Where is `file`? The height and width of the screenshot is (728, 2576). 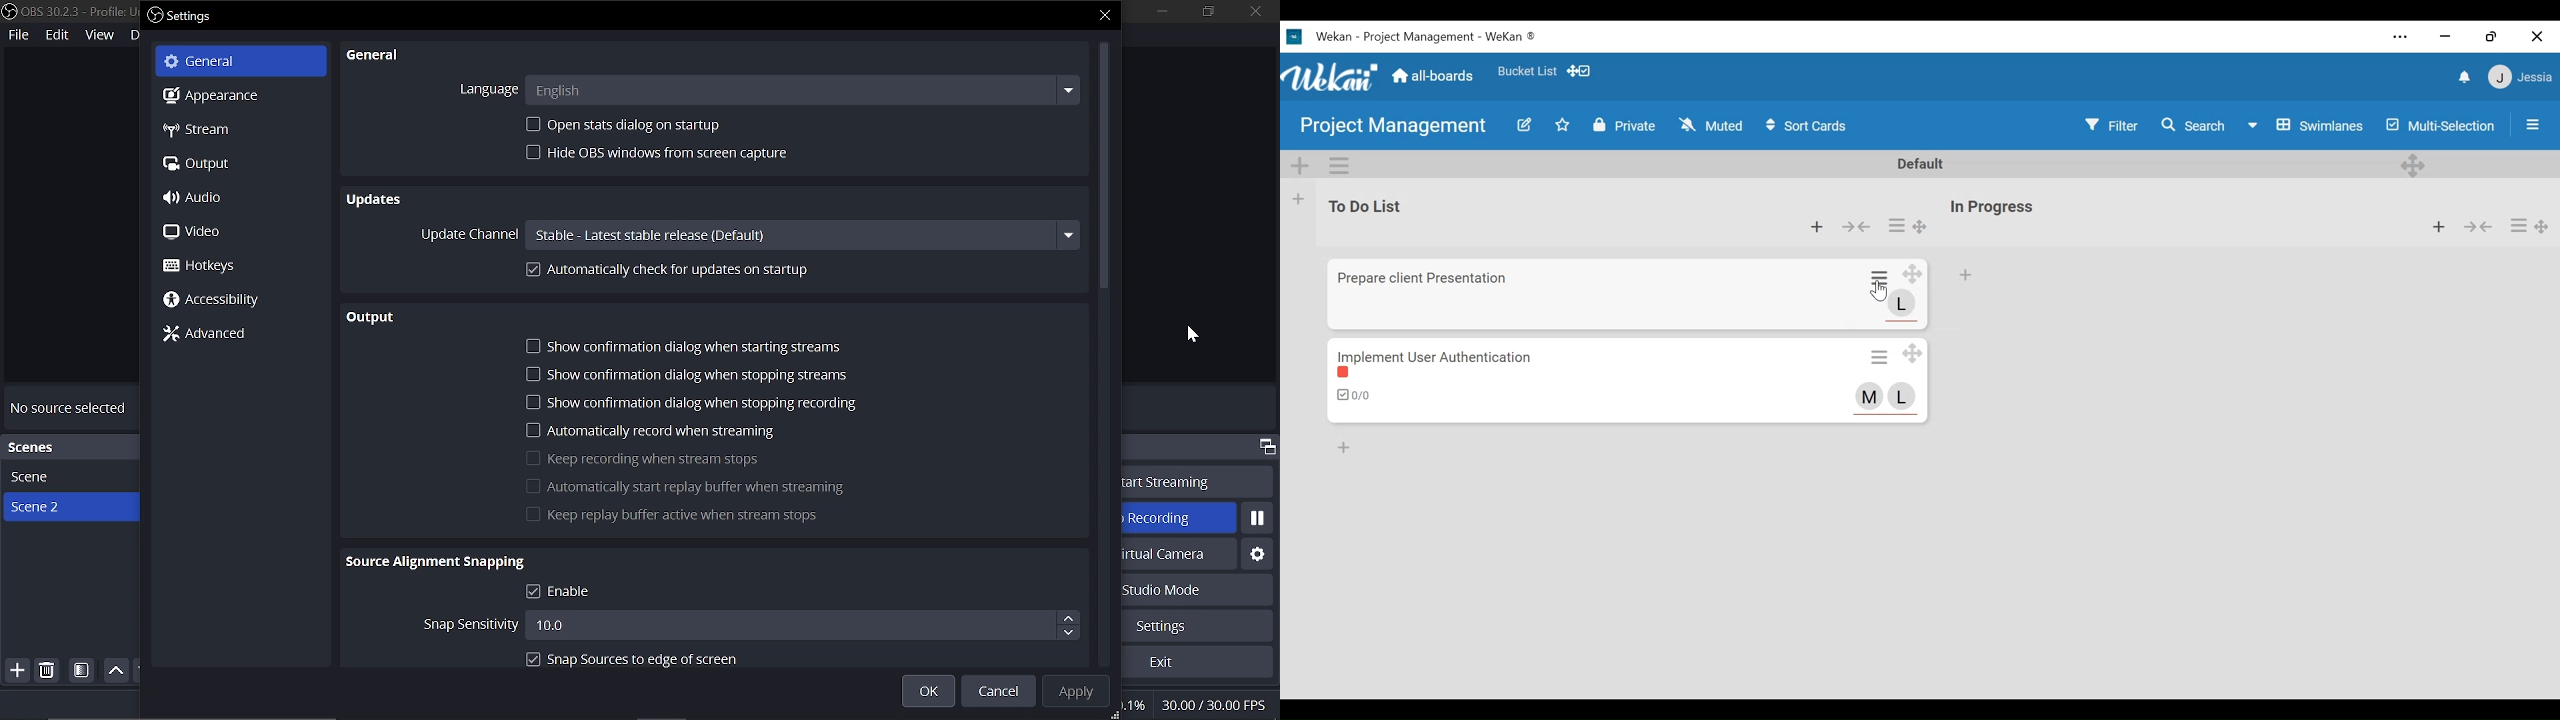 file is located at coordinates (18, 36).